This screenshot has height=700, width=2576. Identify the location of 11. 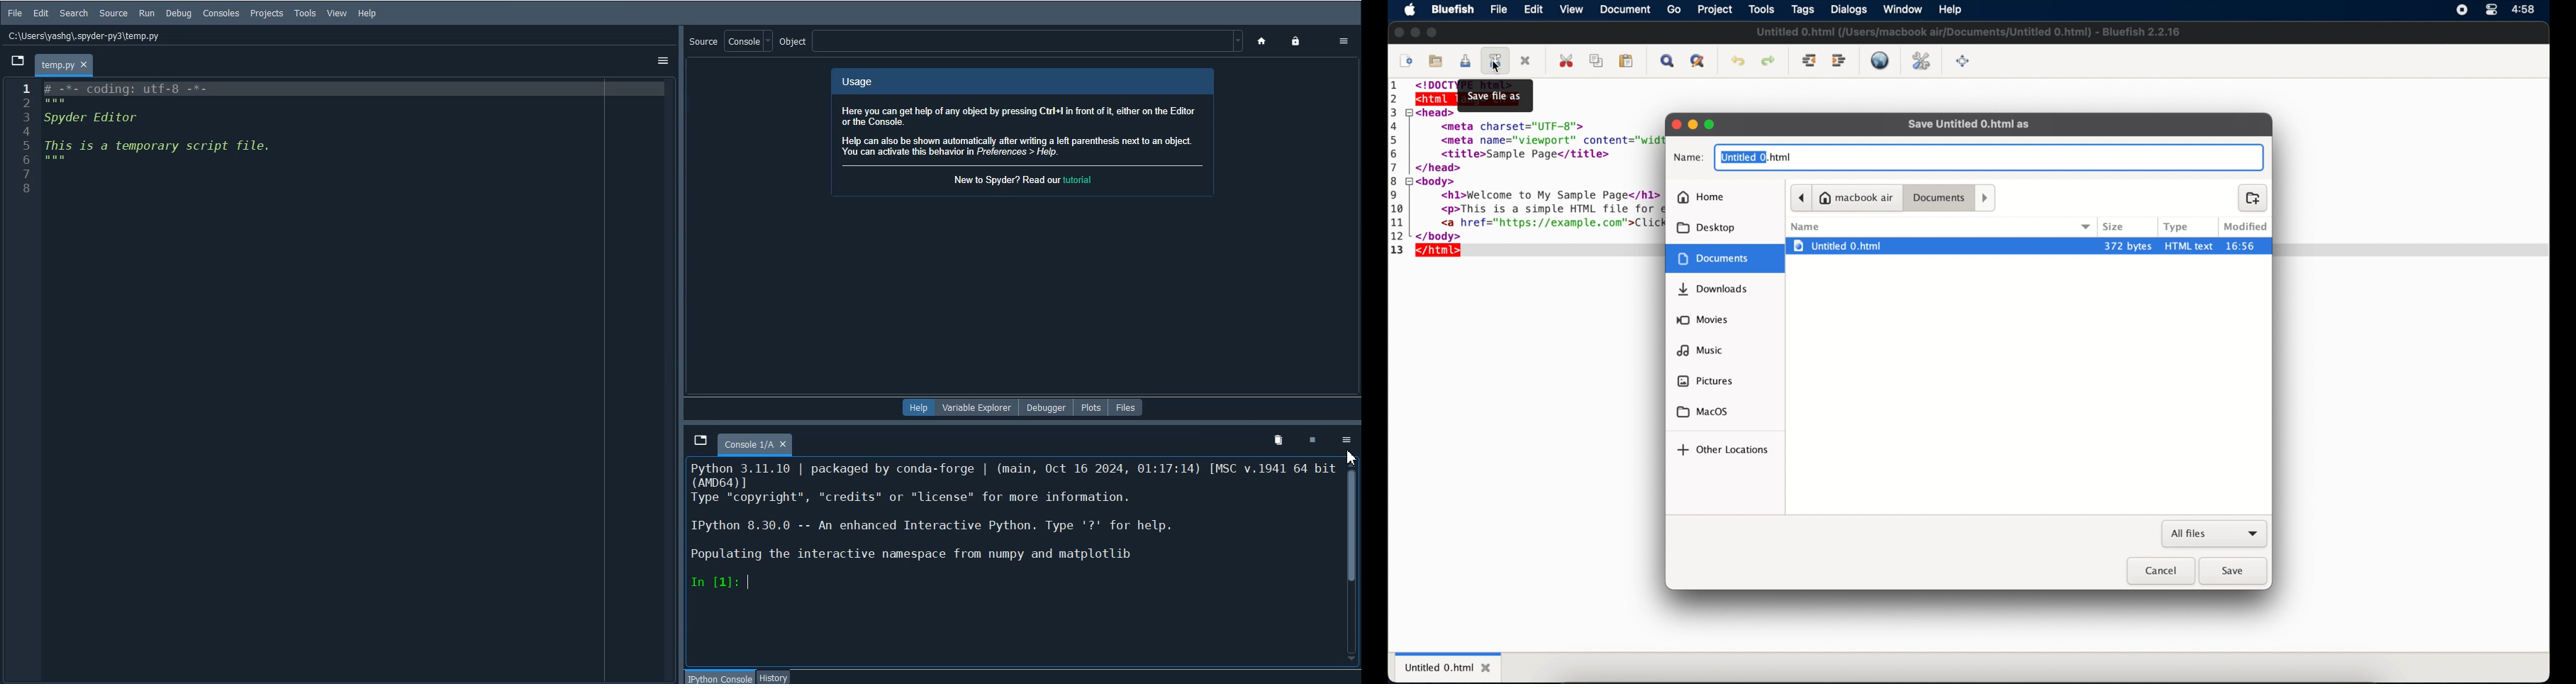
(1399, 222).